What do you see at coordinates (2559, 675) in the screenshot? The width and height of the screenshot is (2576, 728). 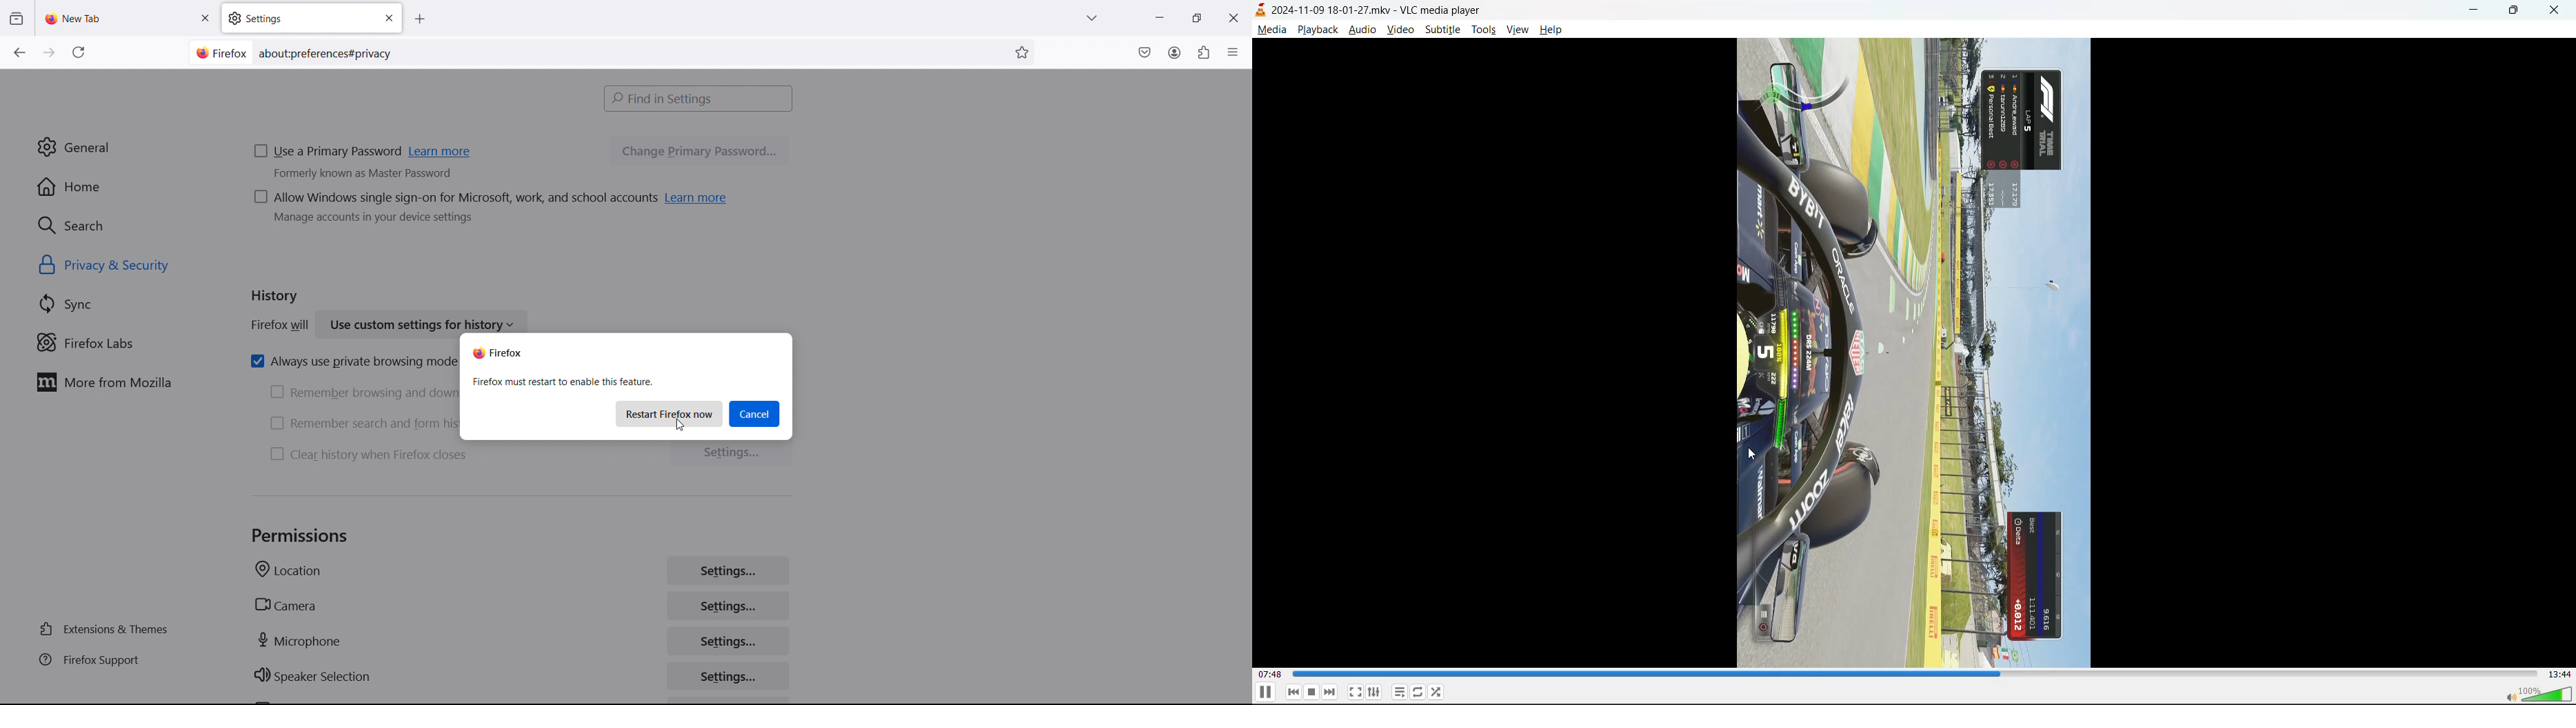 I see `total track time` at bounding box center [2559, 675].